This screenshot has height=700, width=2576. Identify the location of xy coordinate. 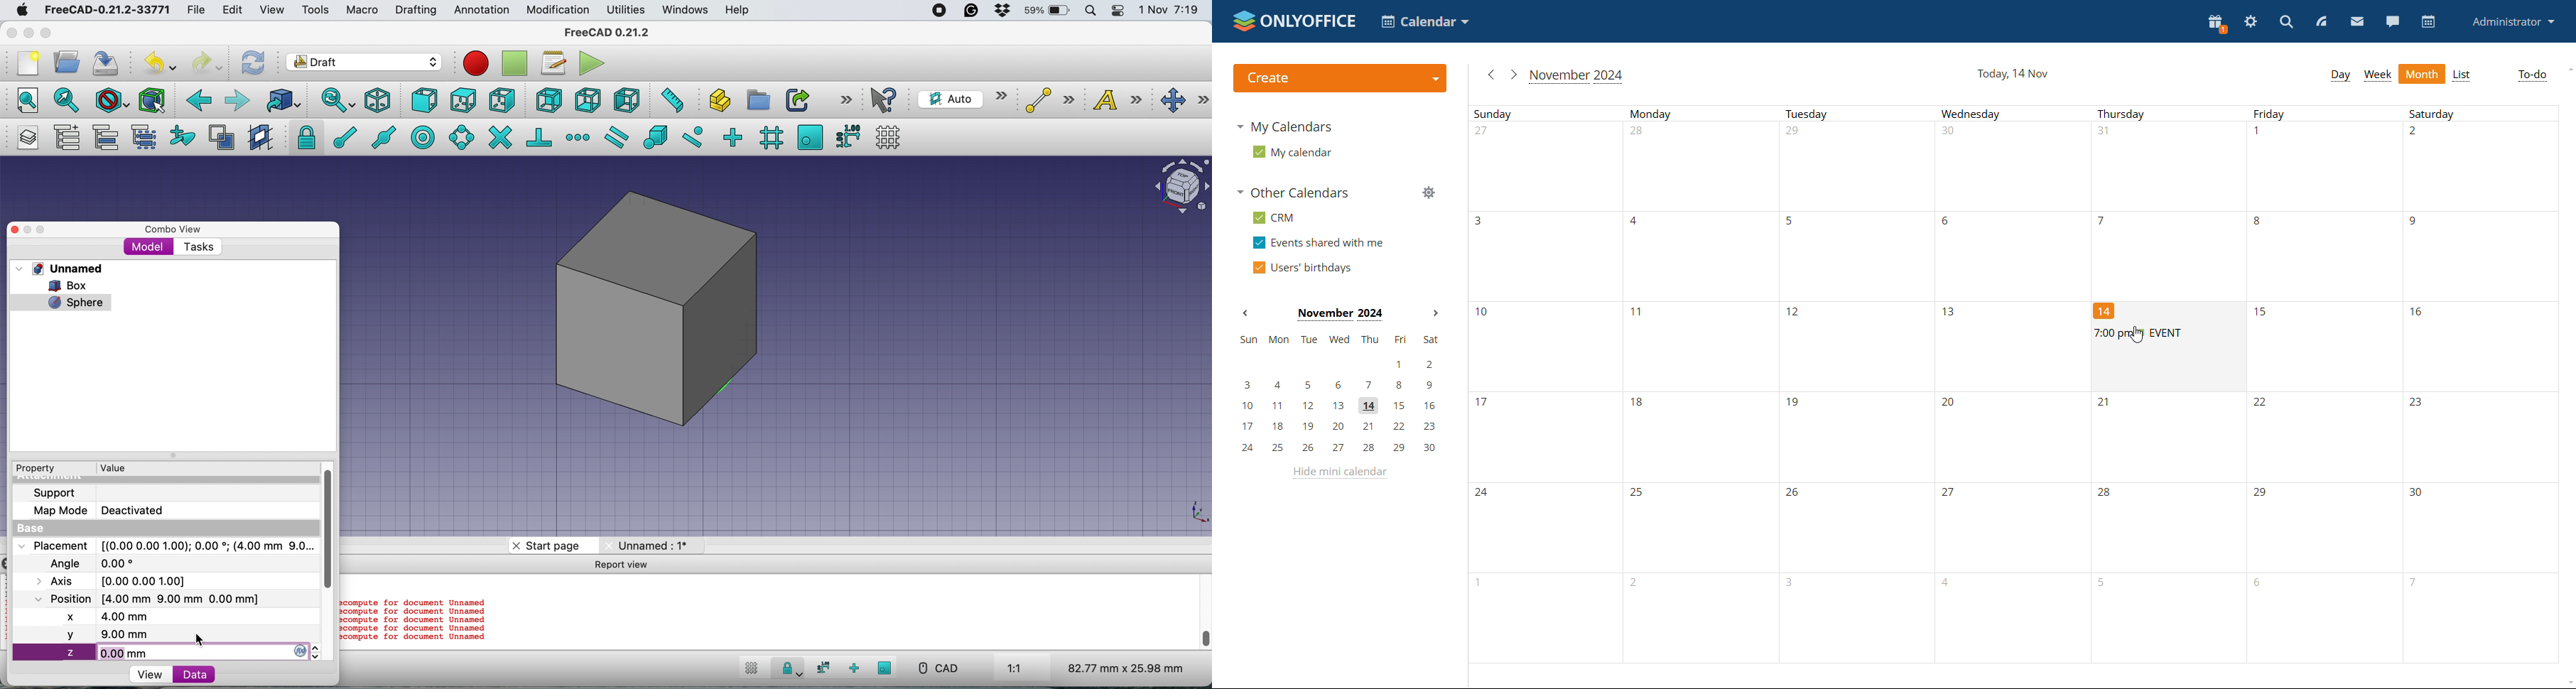
(1186, 514).